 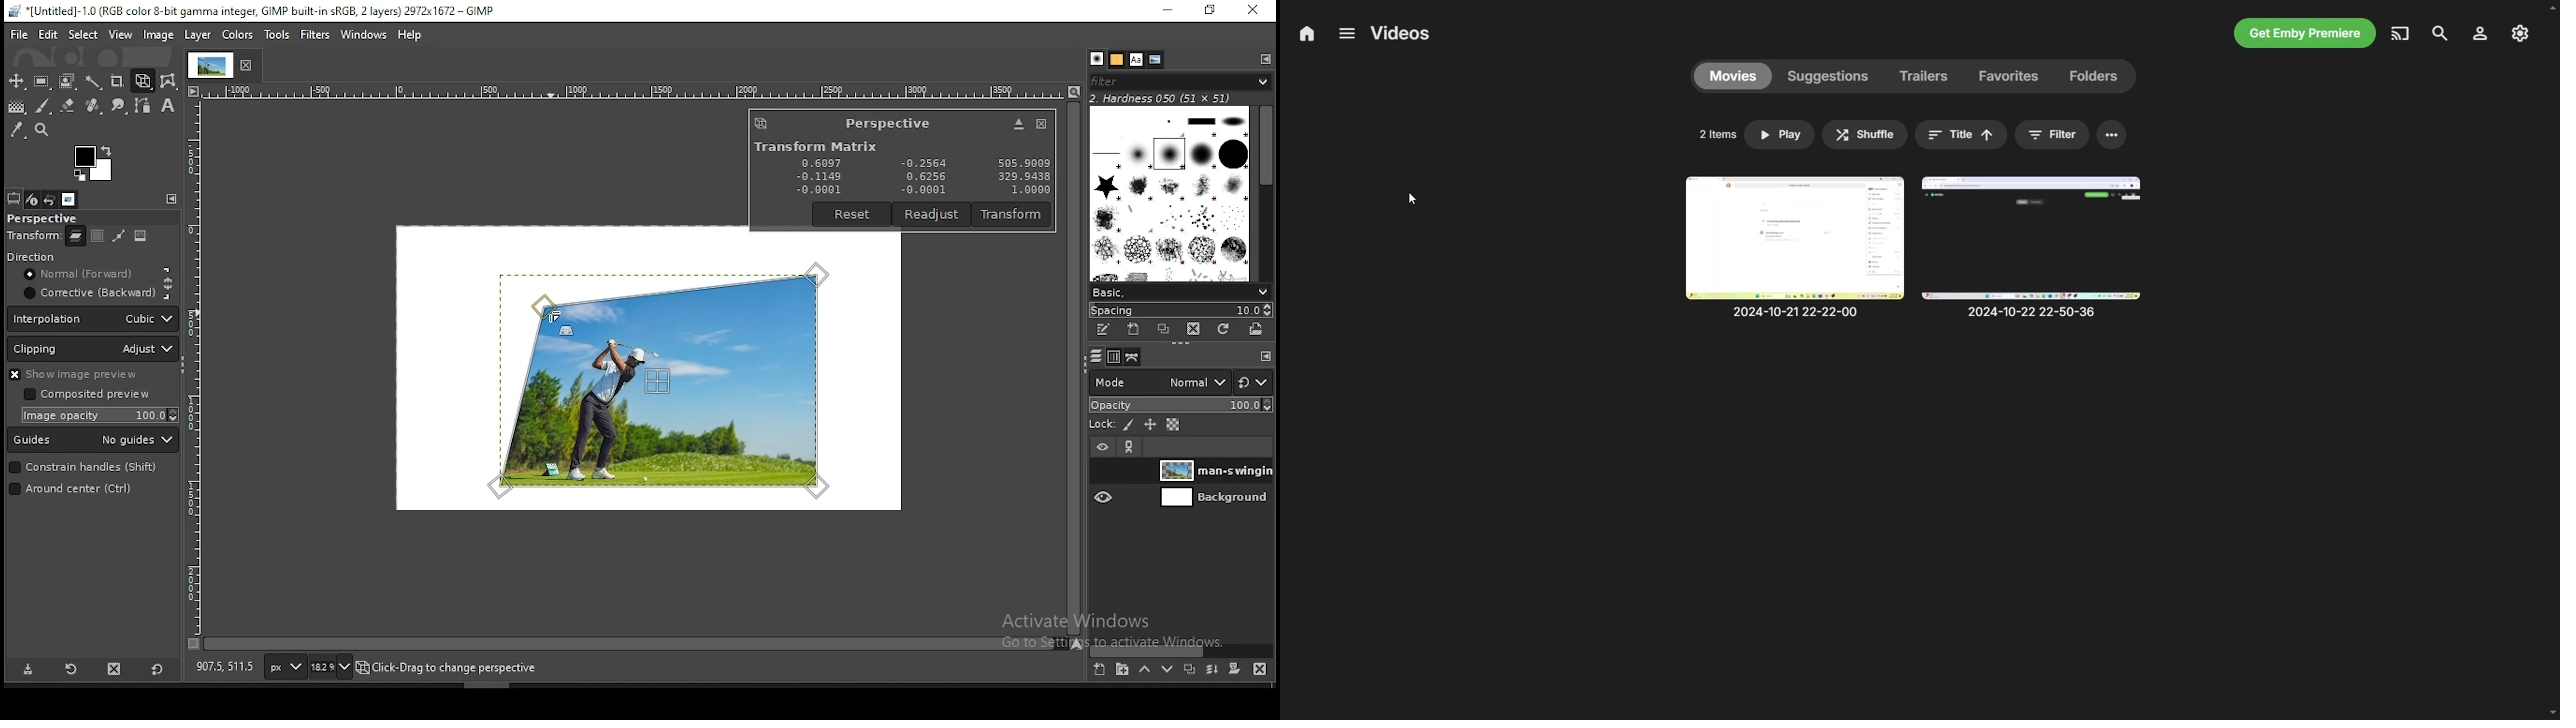 What do you see at coordinates (1183, 648) in the screenshot?
I see `scroll bar` at bounding box center [1183, 648].